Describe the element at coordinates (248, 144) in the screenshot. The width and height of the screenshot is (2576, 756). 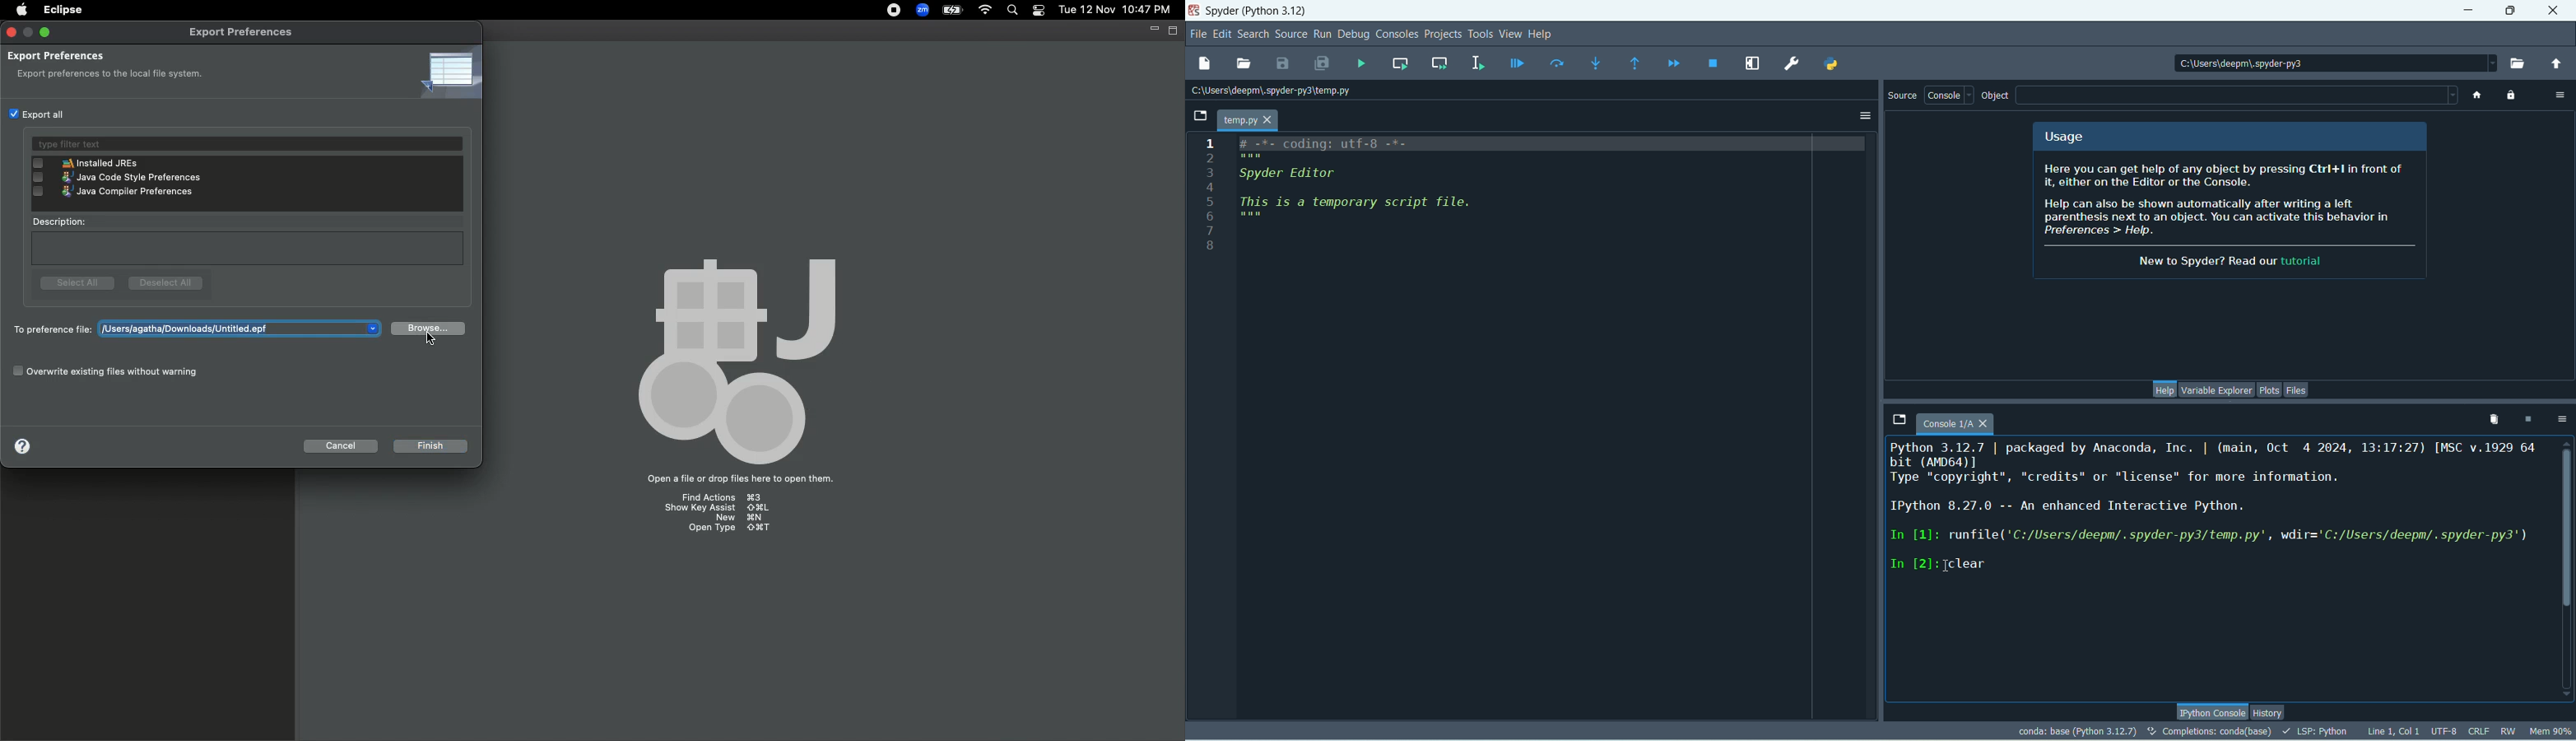
I see `Type filter text` at that location.